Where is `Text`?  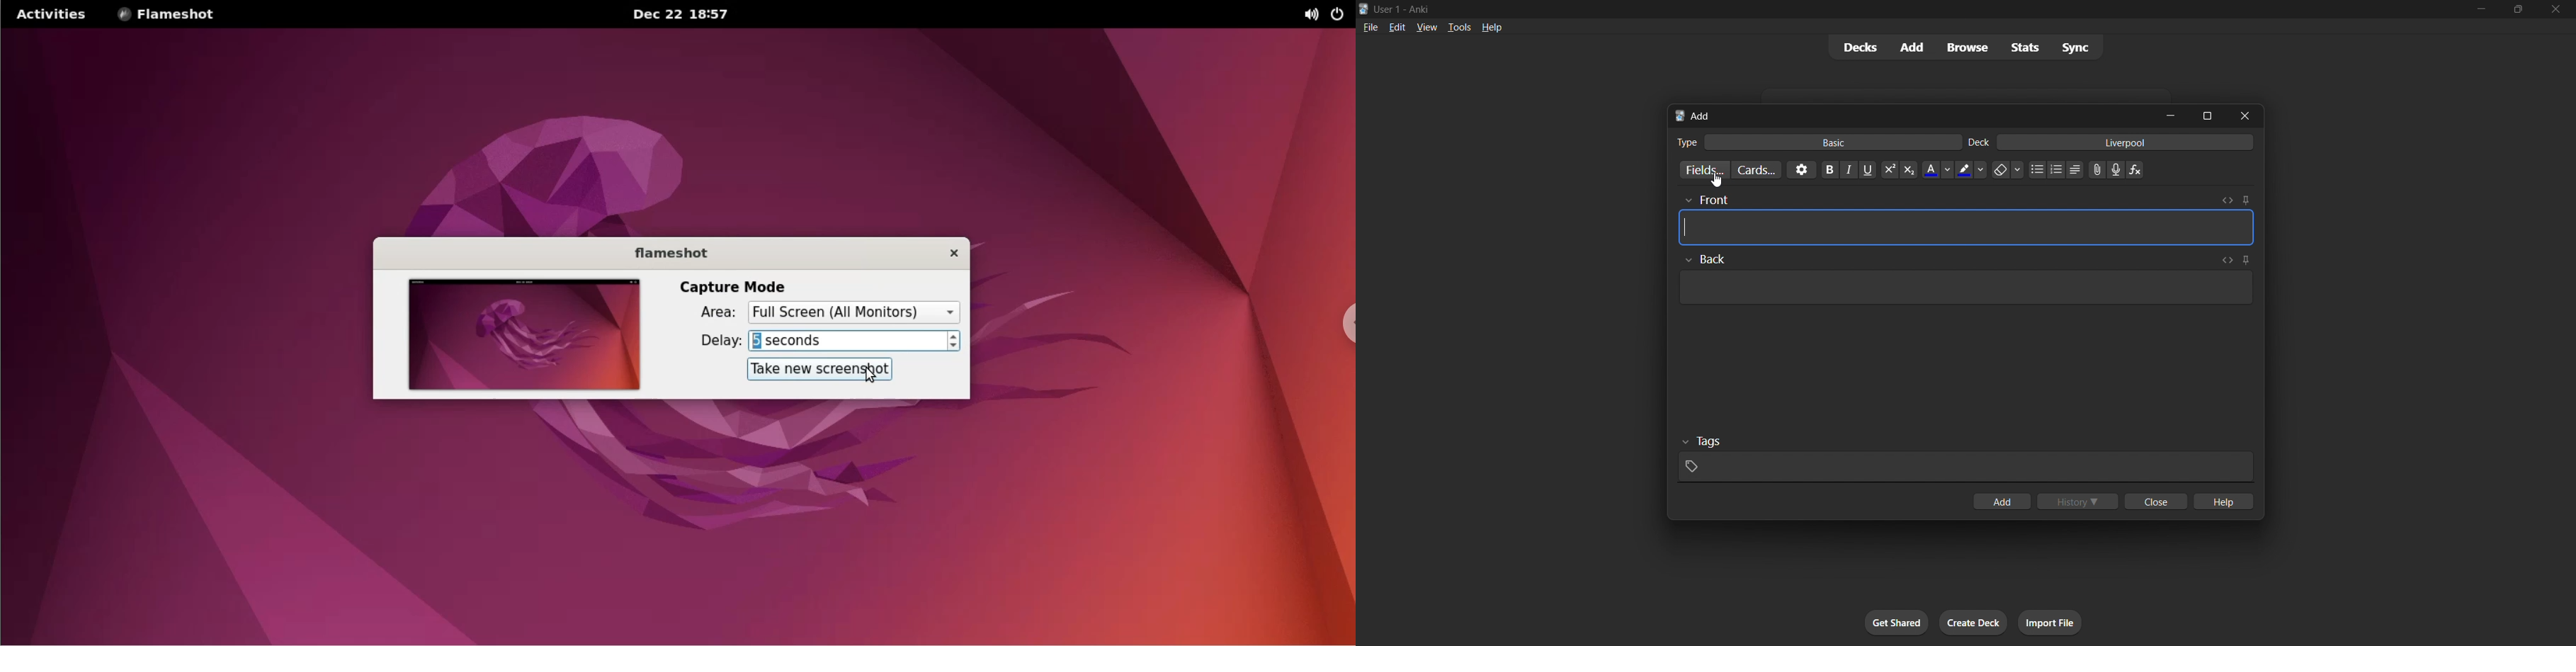
Text is located at coordinates (1979, 142).